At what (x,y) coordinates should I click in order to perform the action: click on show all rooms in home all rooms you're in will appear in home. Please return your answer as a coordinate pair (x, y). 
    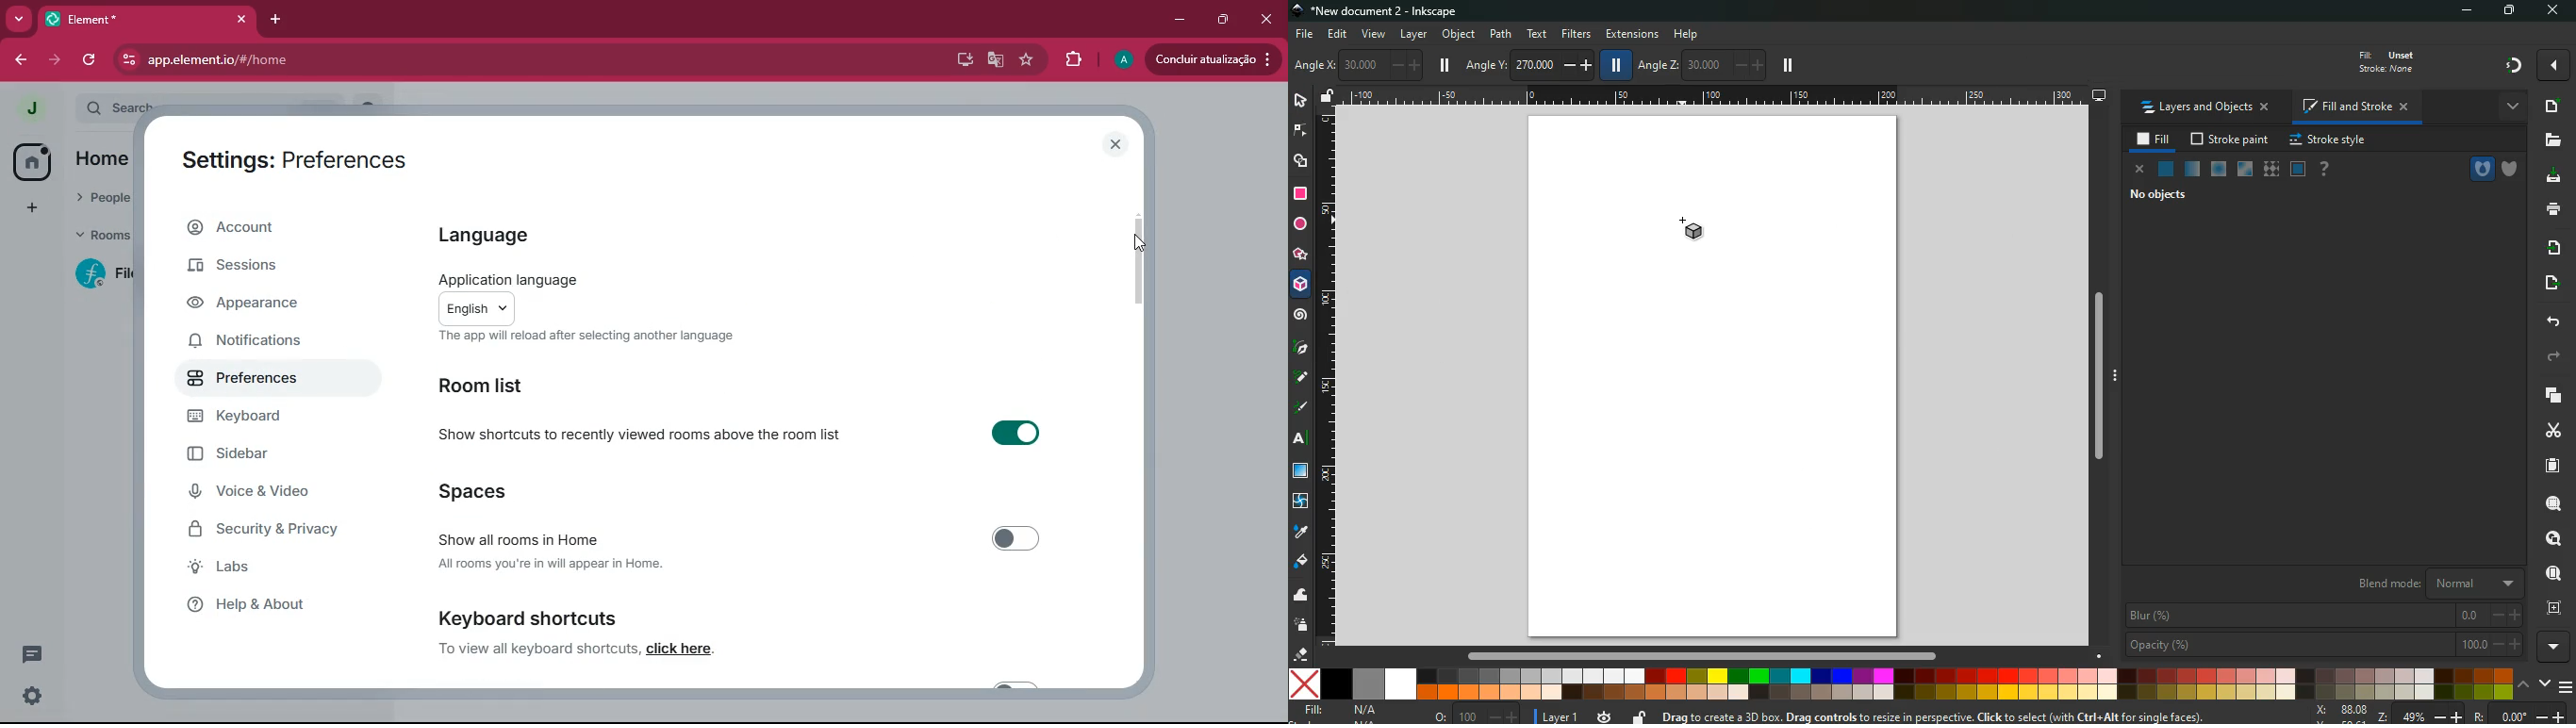
    Looking at the image, I should click on (575, 550).